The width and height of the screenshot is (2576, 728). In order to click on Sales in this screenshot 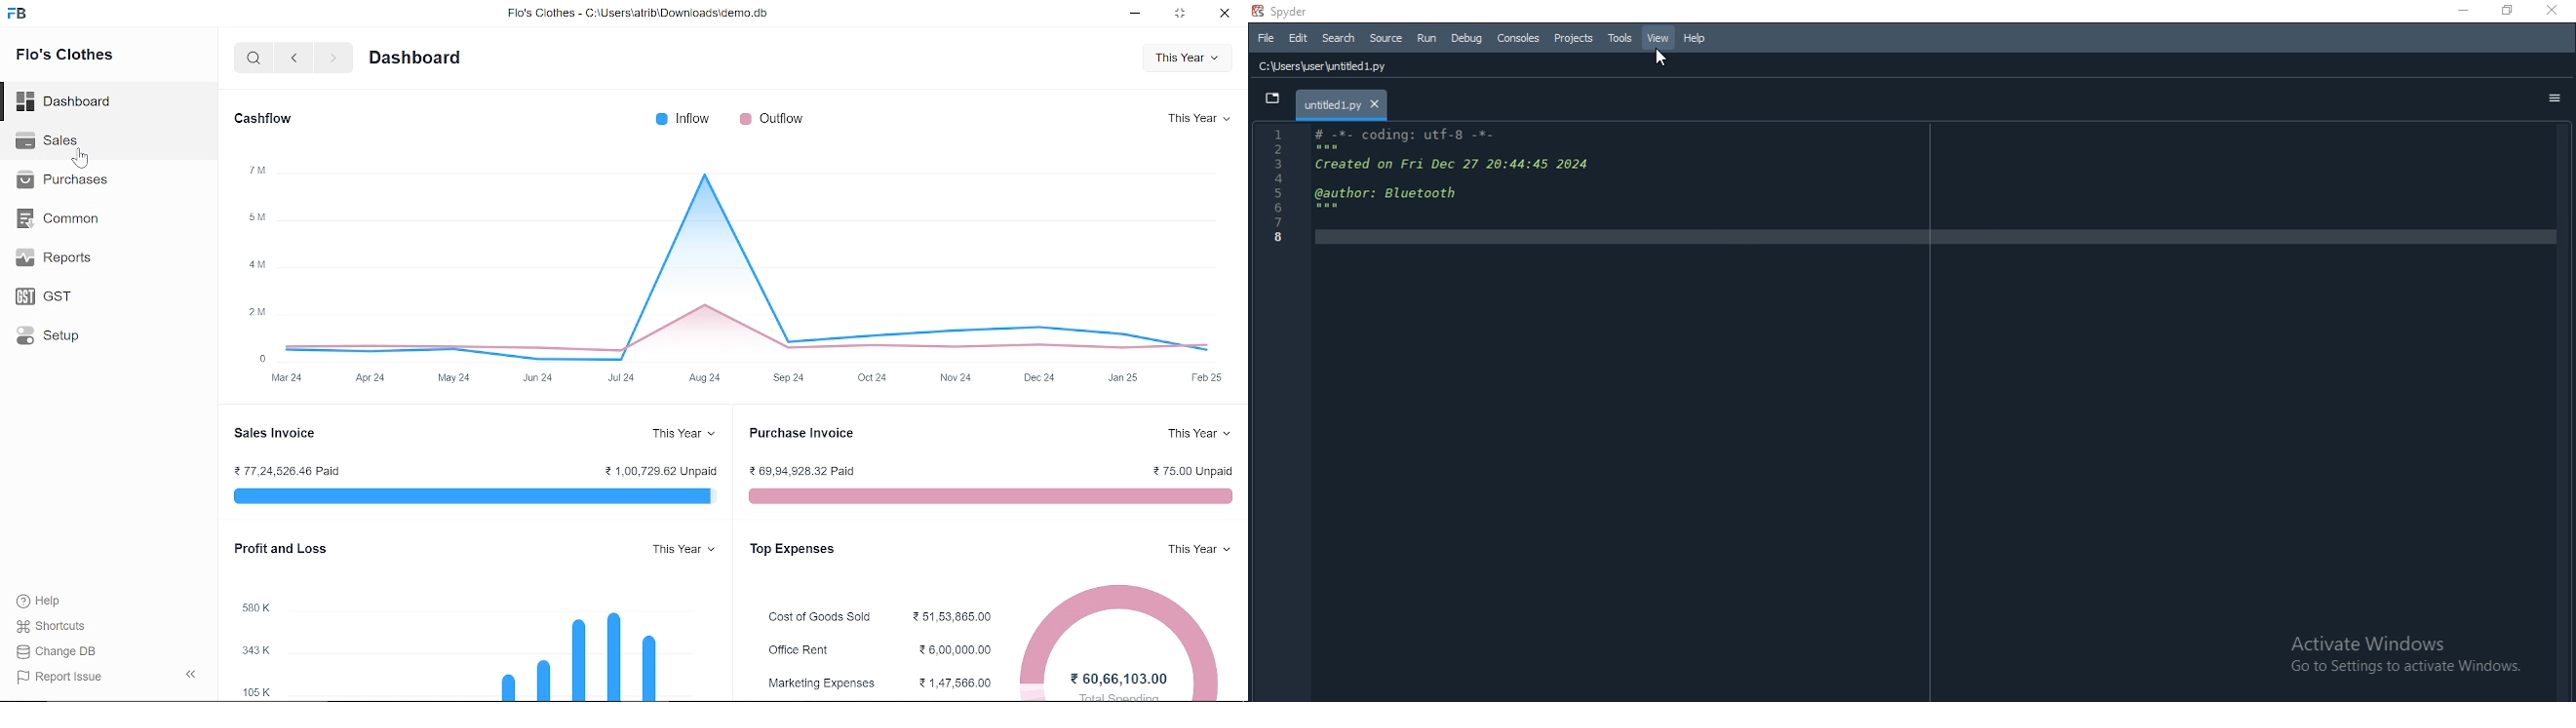, I will do `click(68, 141)`.